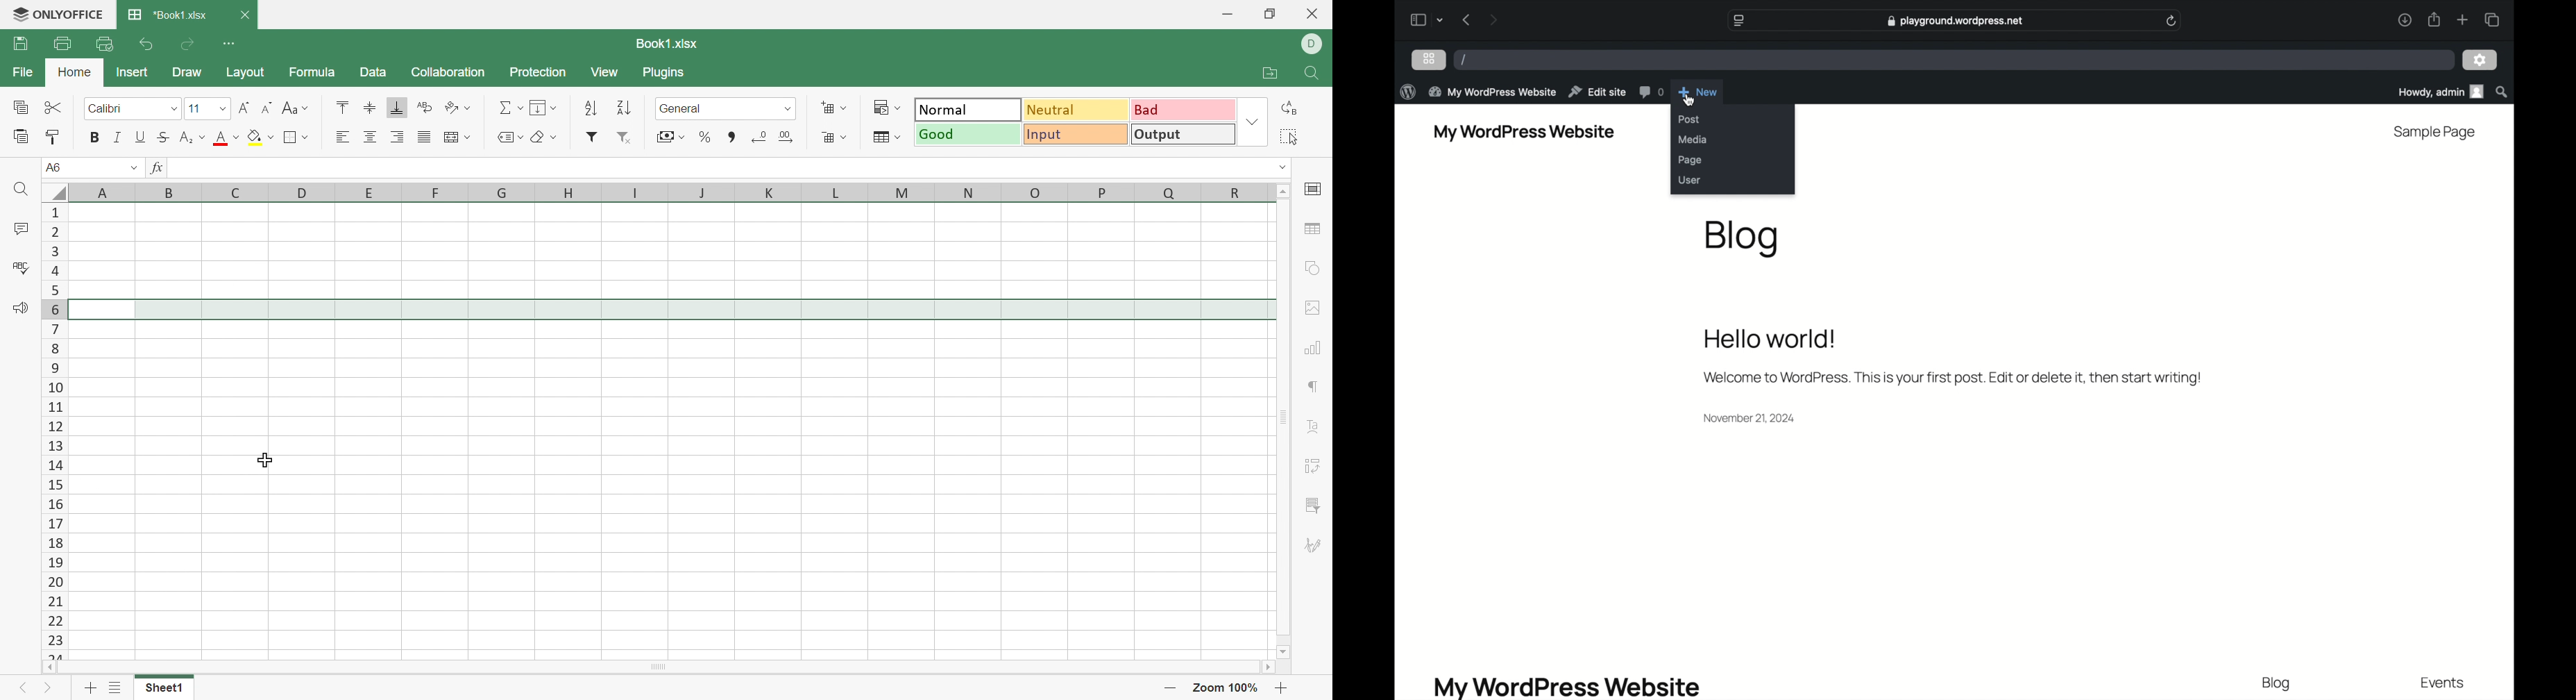 The width and height of the screenshot is (2576, 700). Describe the element at coordinates (53, 428) in the screenshot. I see `Row Number` at that location.